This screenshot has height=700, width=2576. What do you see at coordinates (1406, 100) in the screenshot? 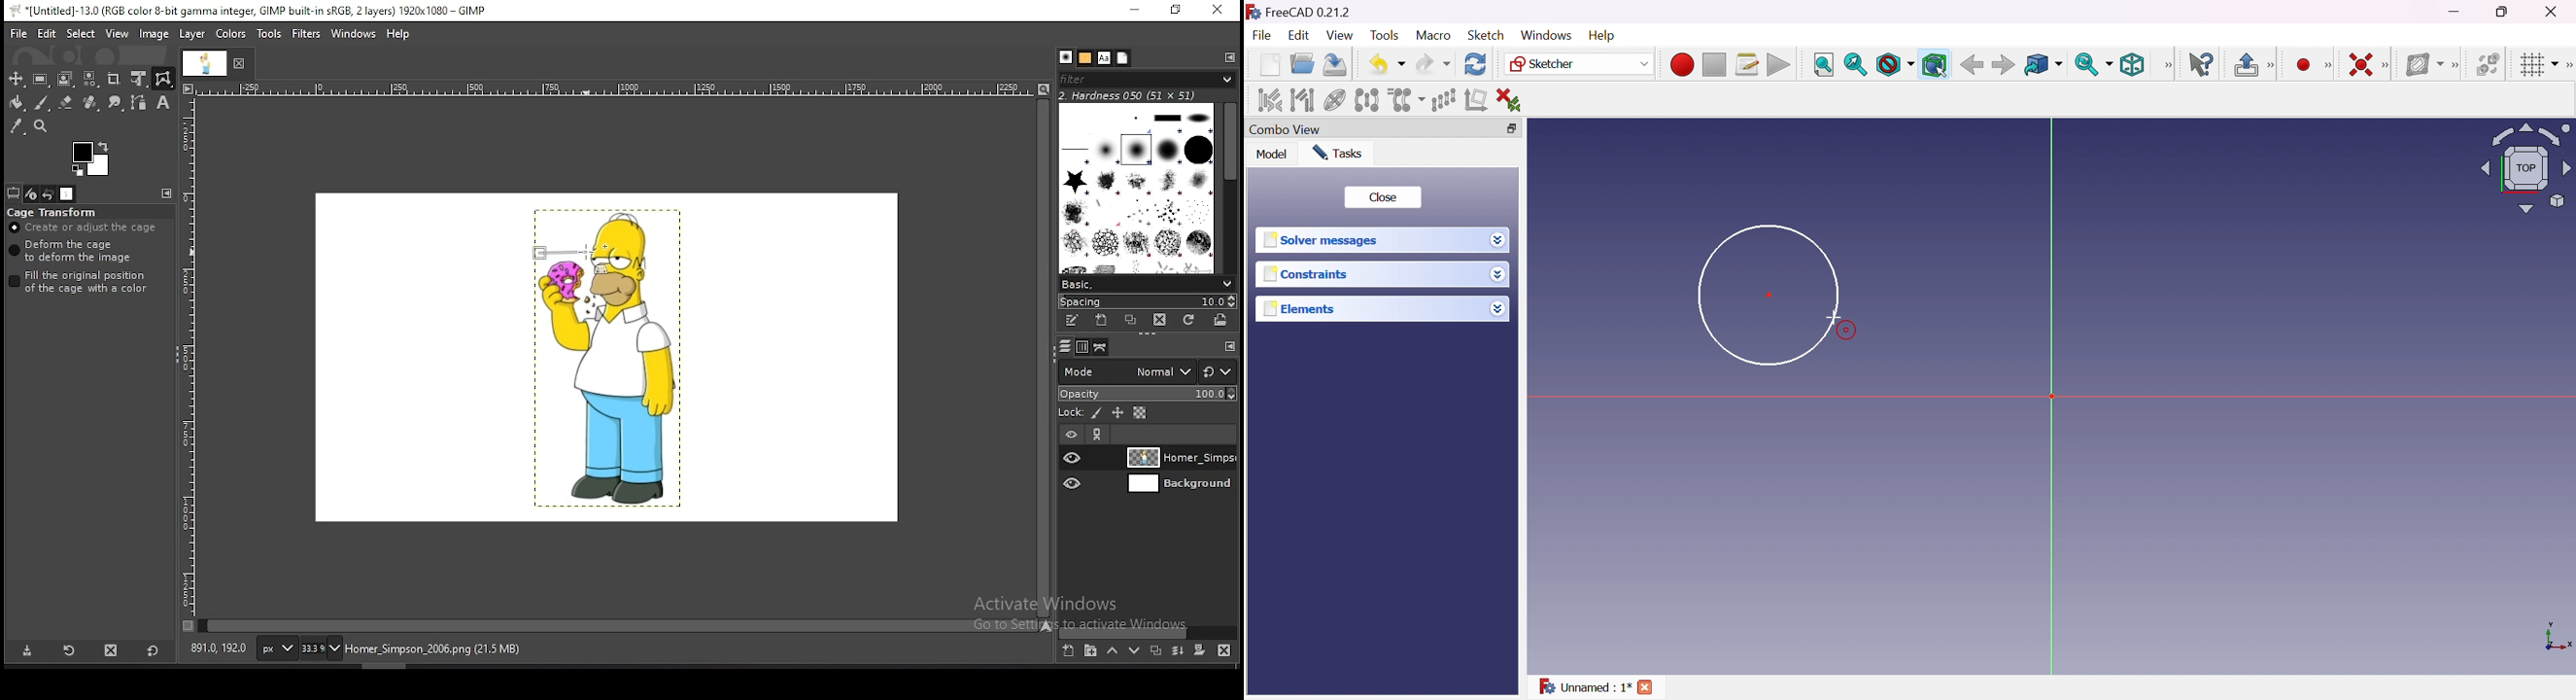
I see `Clone` at bounding box center [1406, 100].